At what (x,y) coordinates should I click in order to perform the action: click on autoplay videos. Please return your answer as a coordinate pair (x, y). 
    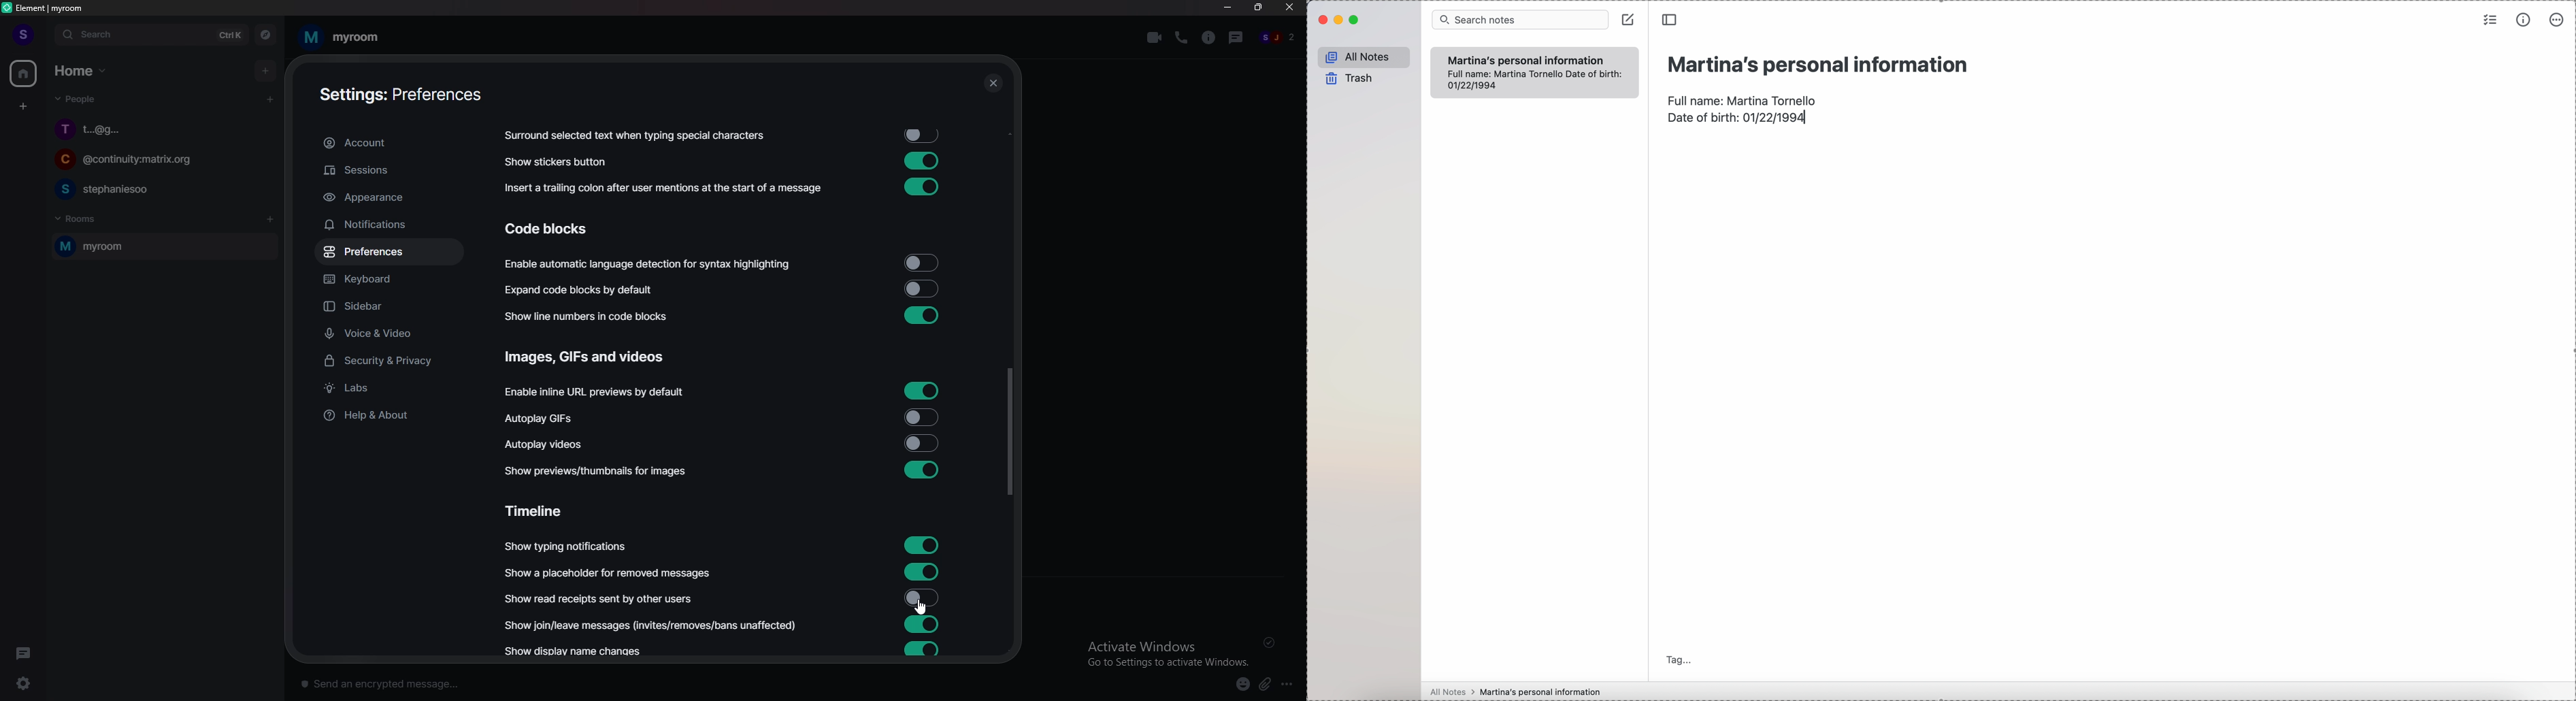
    Looking at the image, I should click on (544, 443).